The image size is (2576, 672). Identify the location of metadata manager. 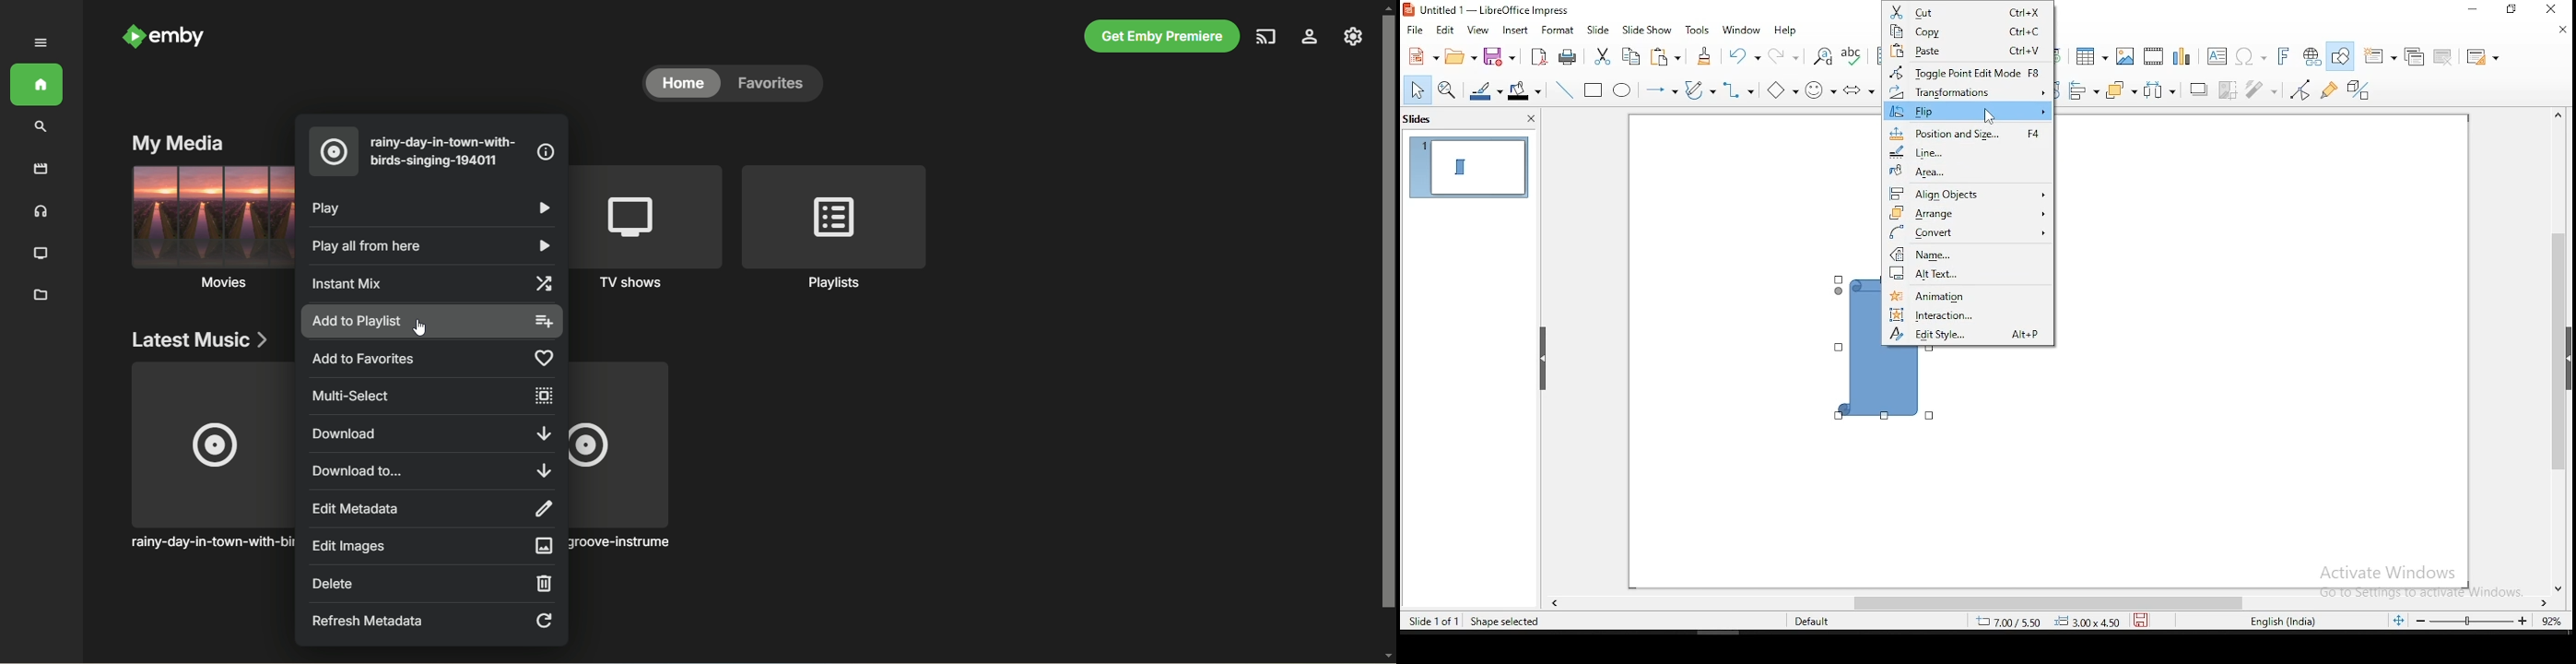
(41, 297).